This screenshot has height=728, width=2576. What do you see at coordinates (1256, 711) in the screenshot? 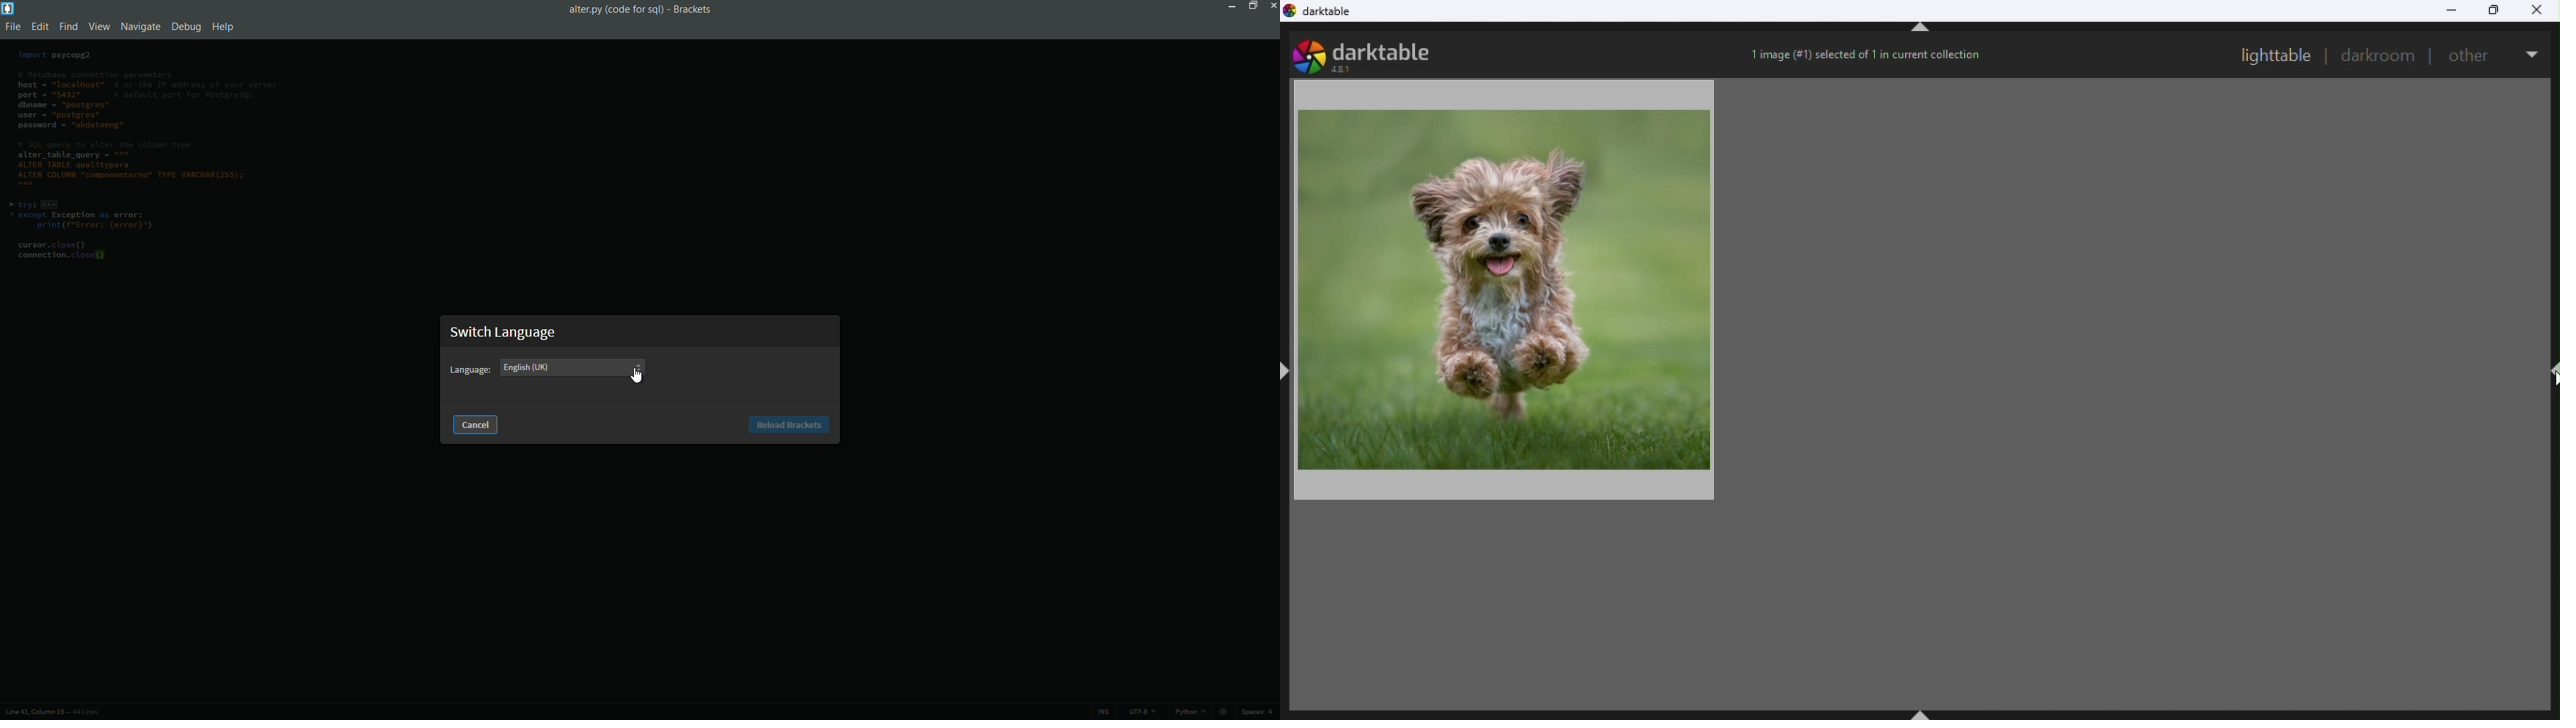
I see `space` at bounding box center [1256, 711].